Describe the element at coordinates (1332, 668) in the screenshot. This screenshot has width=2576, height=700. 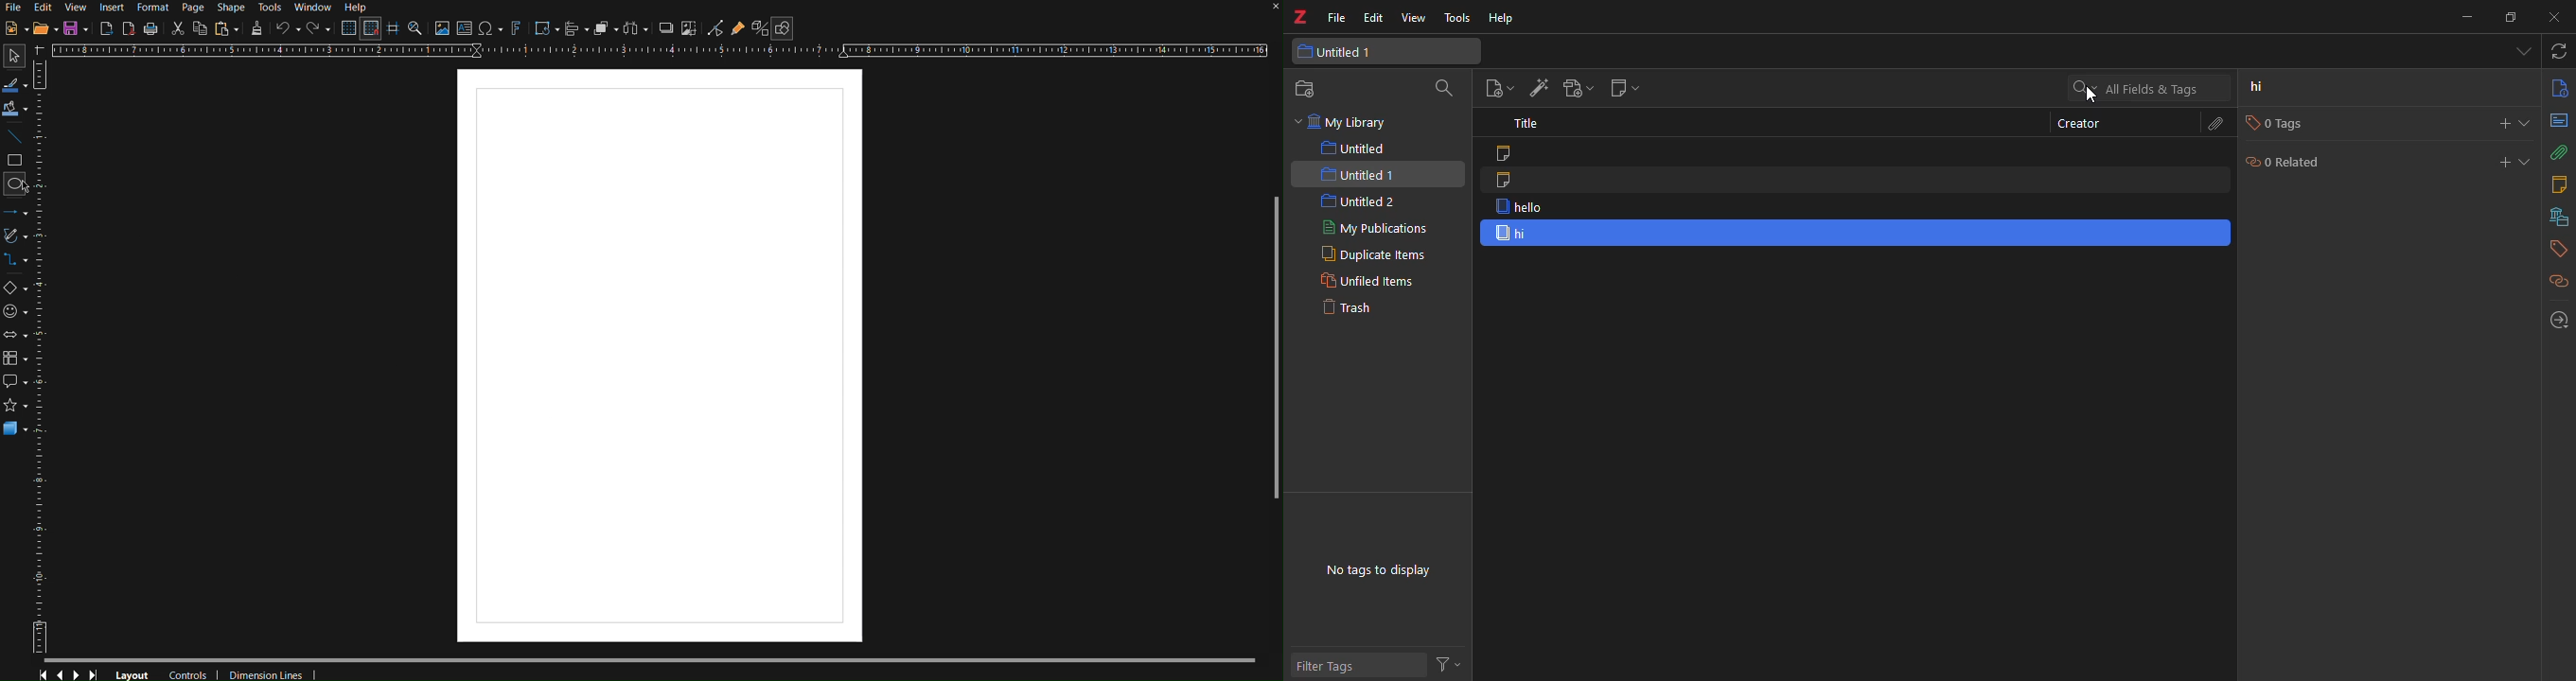
I see `filter tags` at that location.